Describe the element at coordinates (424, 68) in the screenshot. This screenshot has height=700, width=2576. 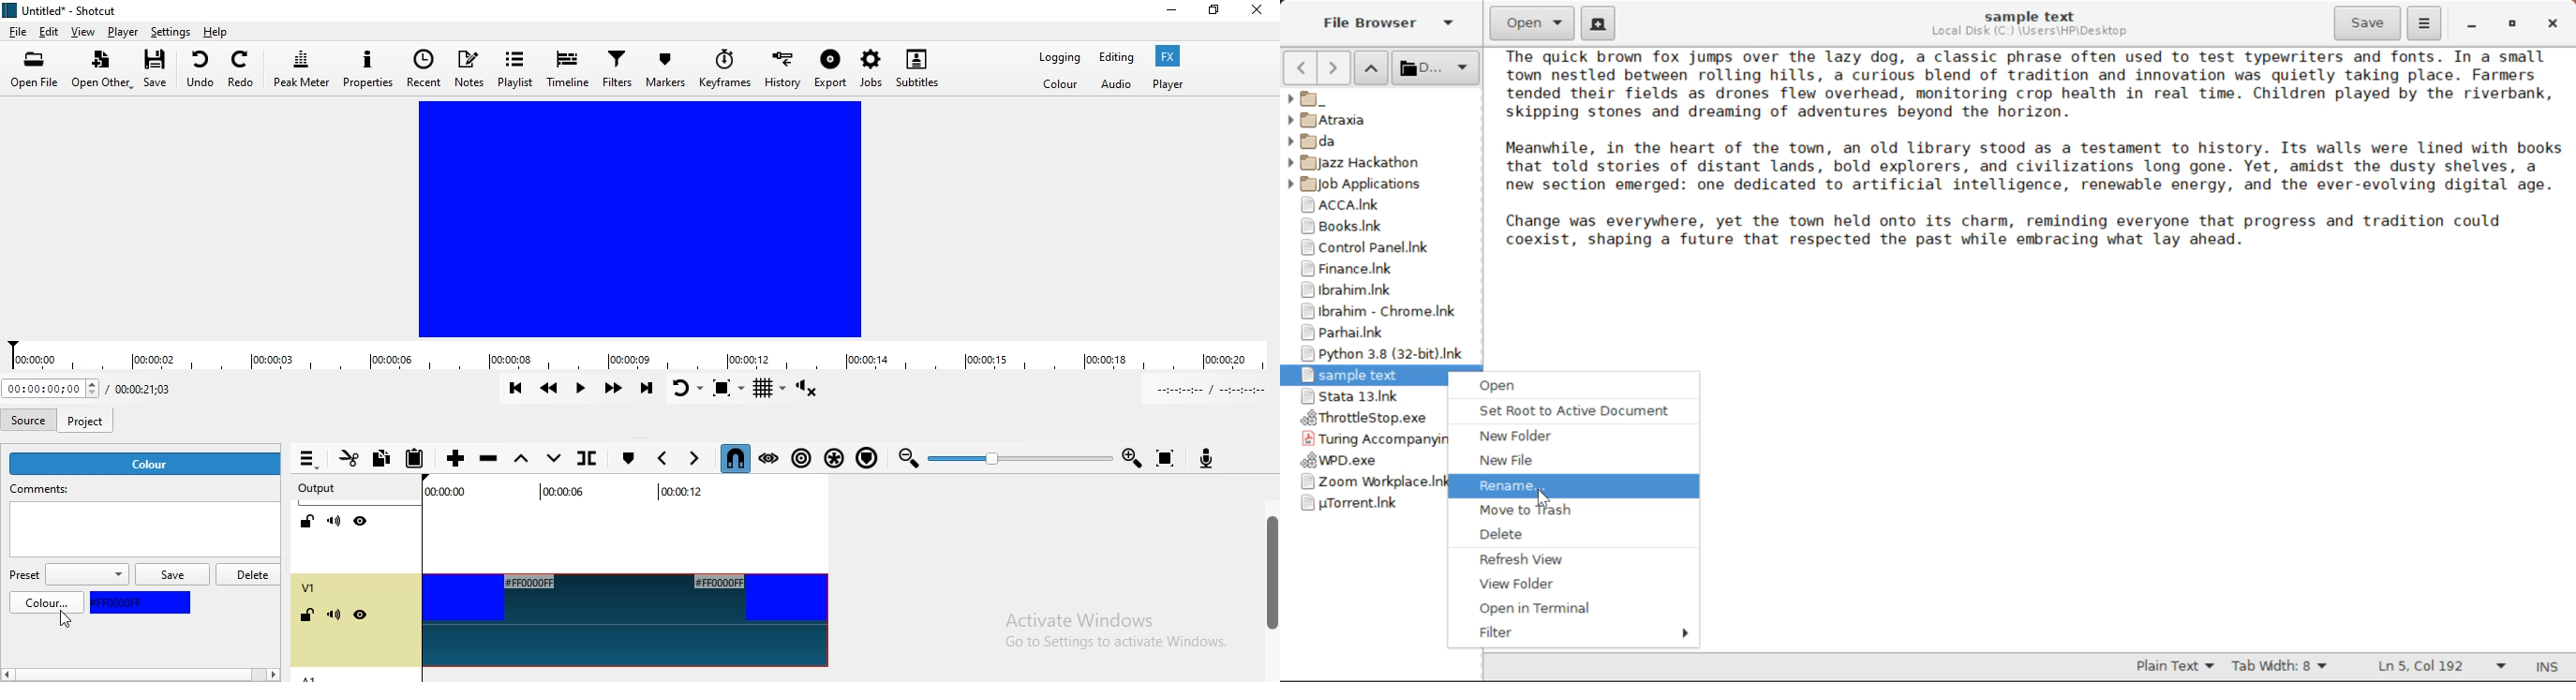
I see `Recent` at that location.